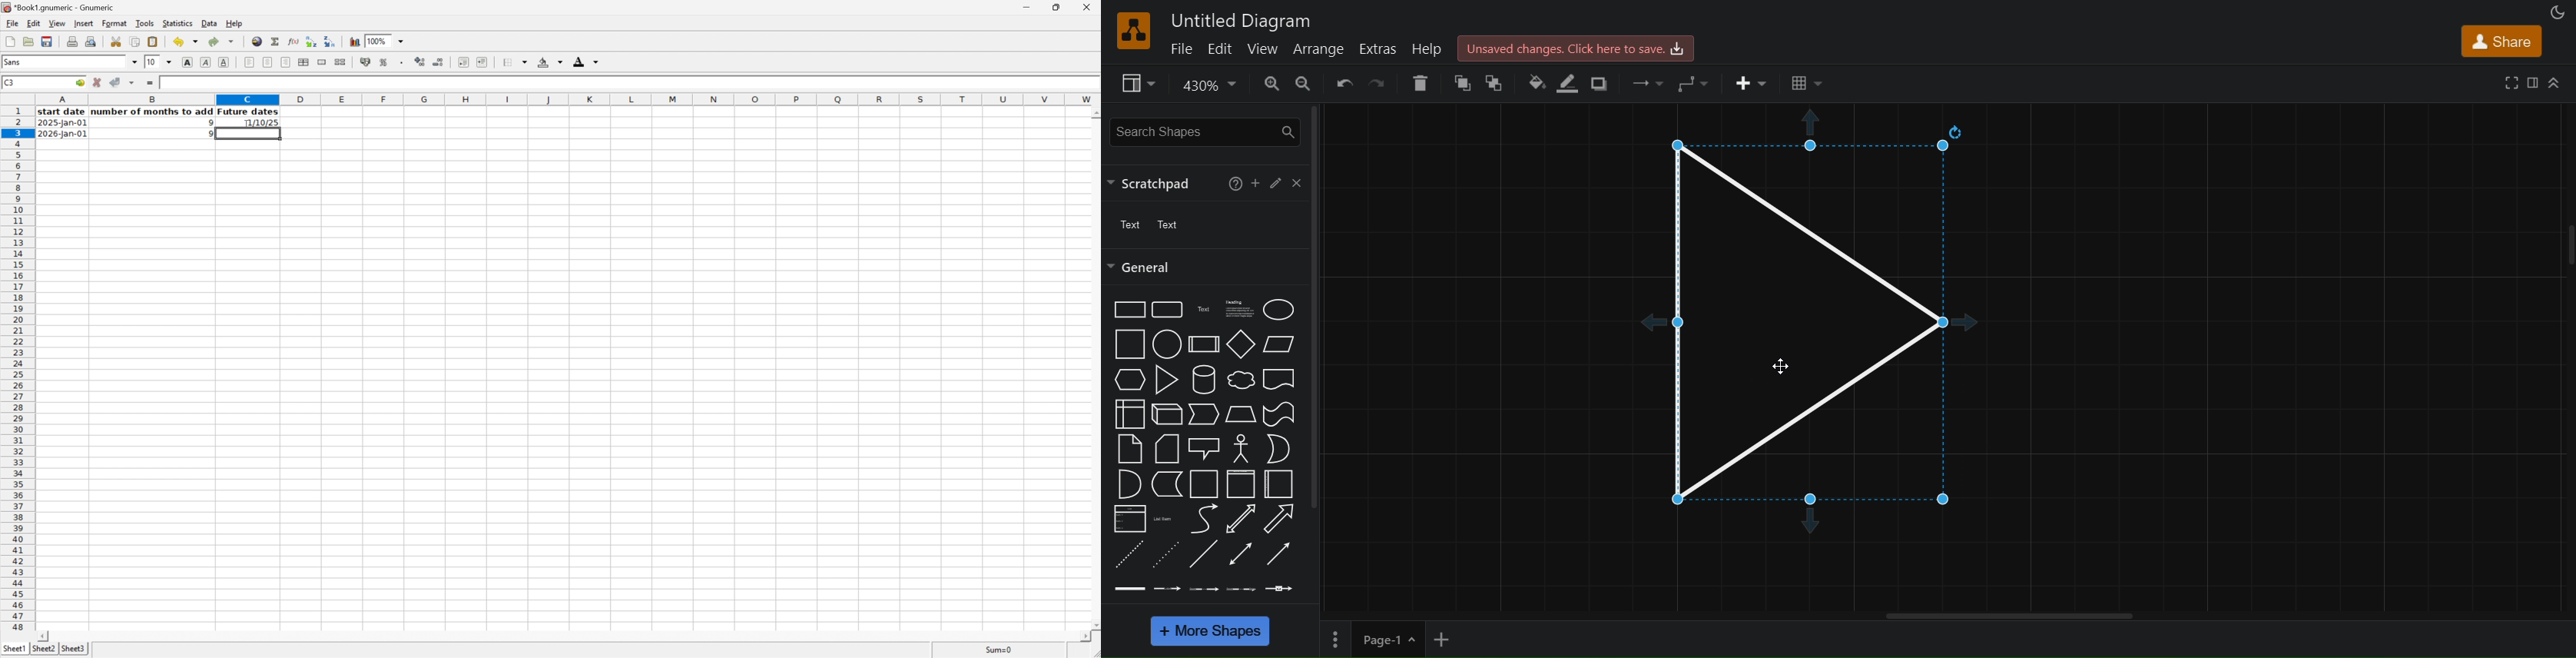 This screenshot has width=2576, height=672. Describe the element at coordinates (28, 41) in the screenshot. I see `Open a file` at that location.